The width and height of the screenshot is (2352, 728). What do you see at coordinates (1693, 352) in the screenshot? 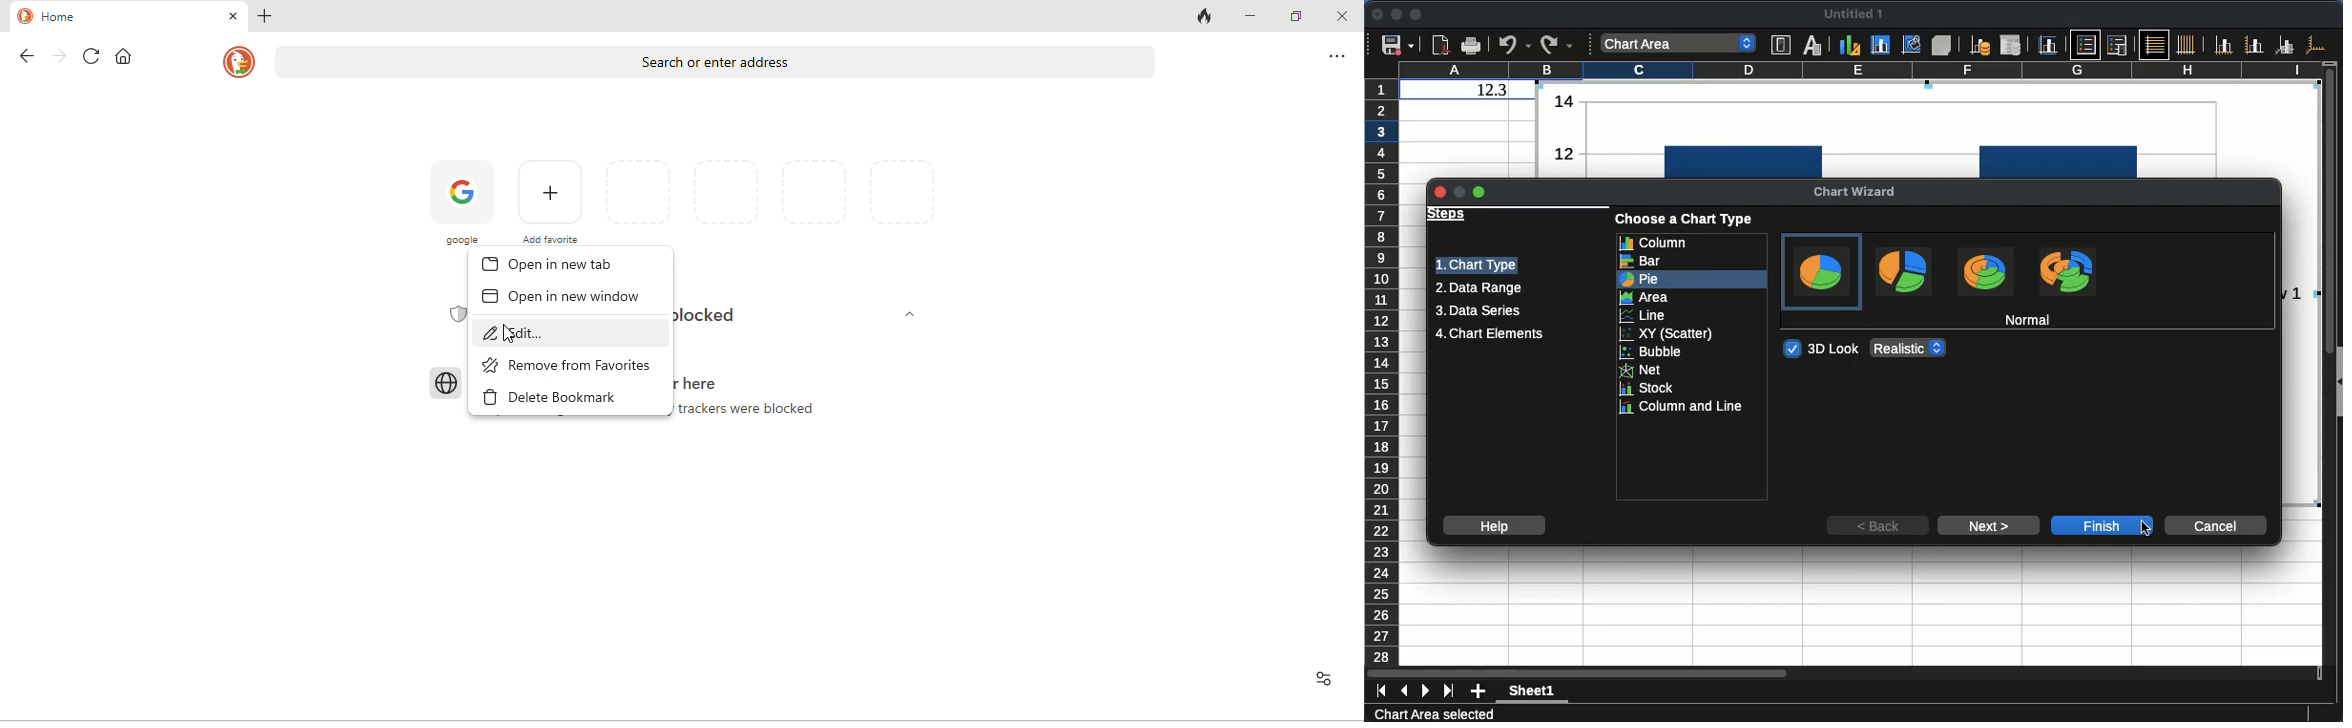
I see `bubble` at bounding box center [1693, 352].